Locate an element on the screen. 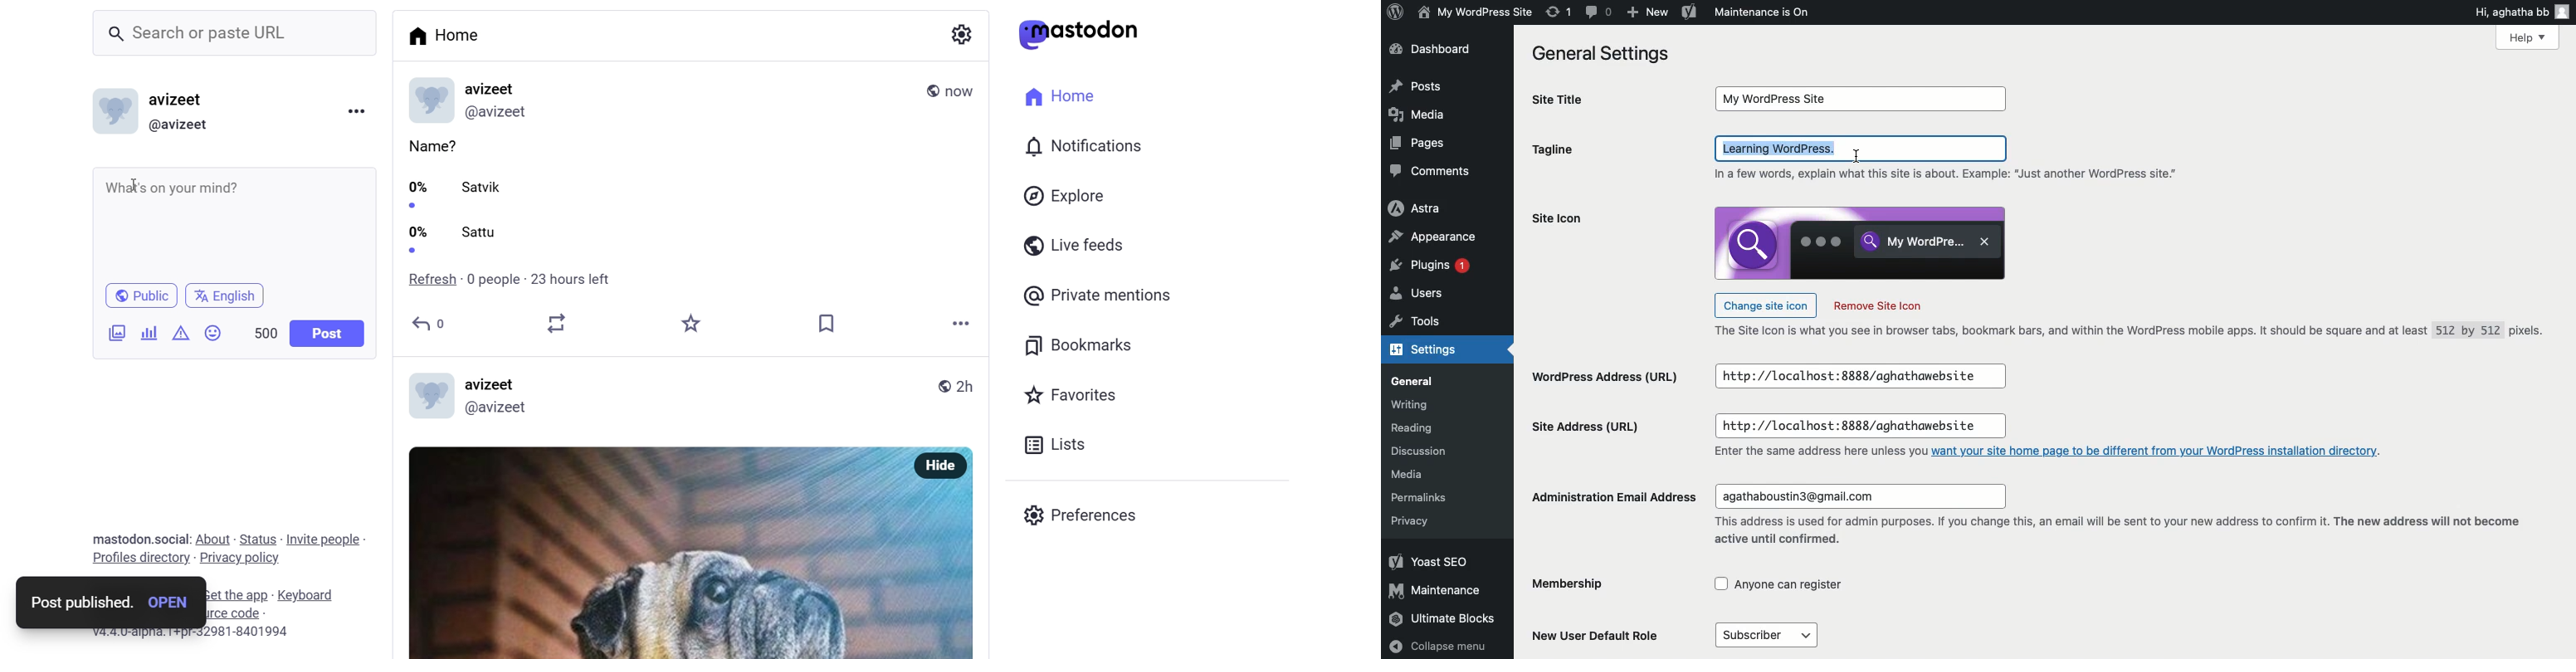 This screenshot has height=672, width=2576. menu is located at coordinates (1765, 635).